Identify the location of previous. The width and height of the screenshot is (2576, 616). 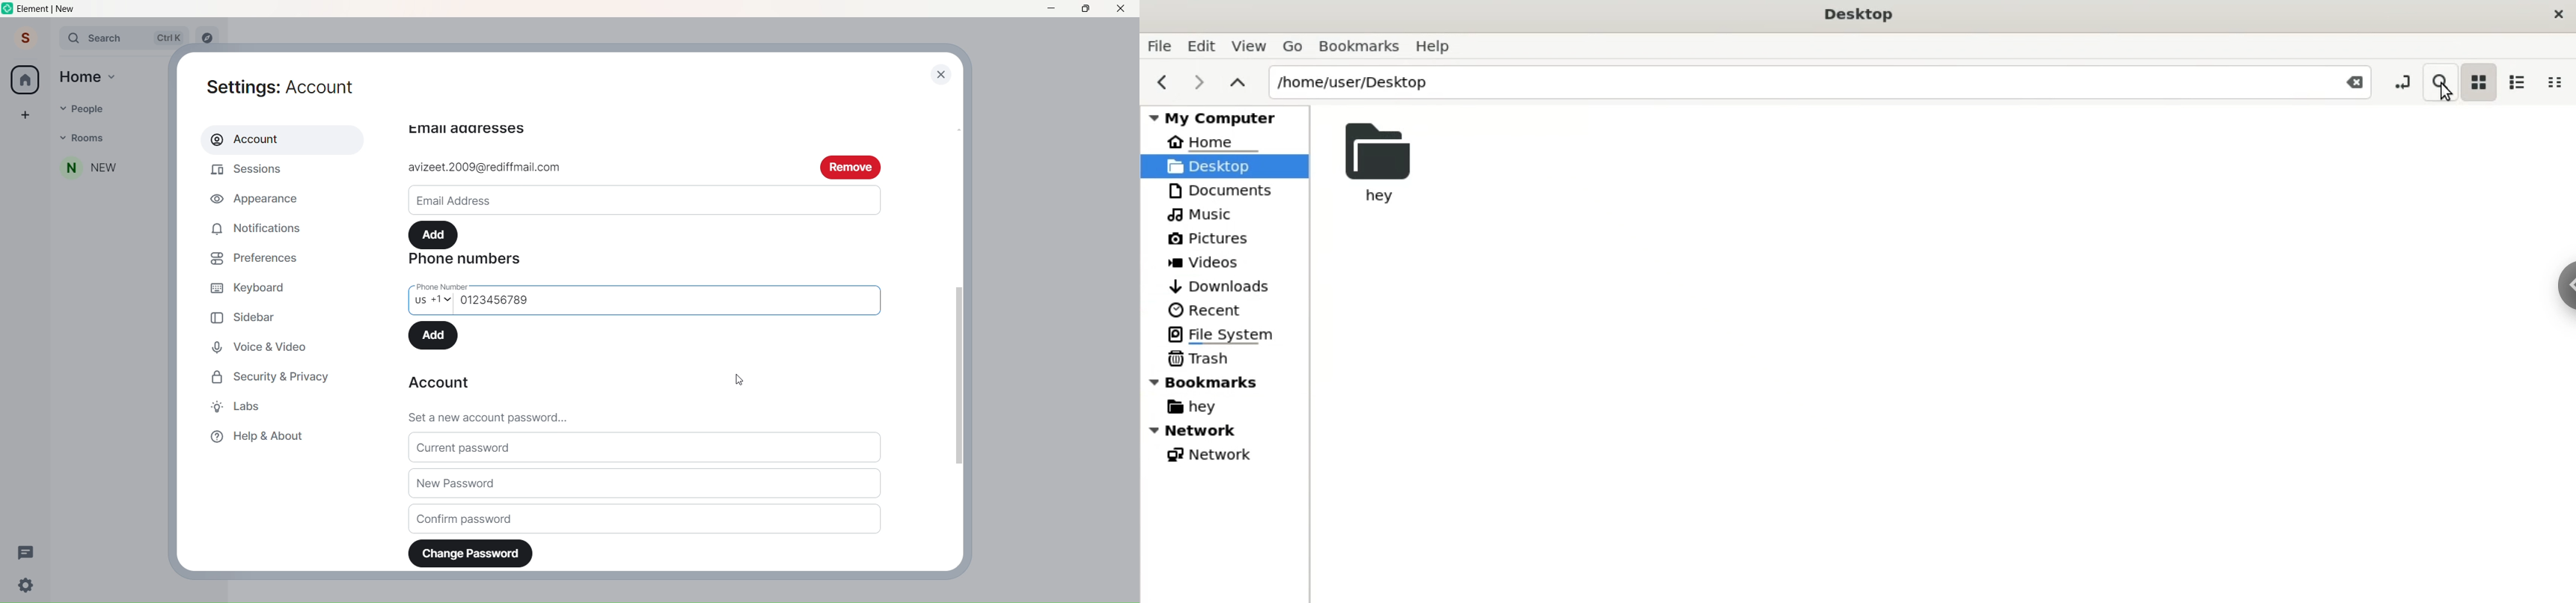
(1159, 83).